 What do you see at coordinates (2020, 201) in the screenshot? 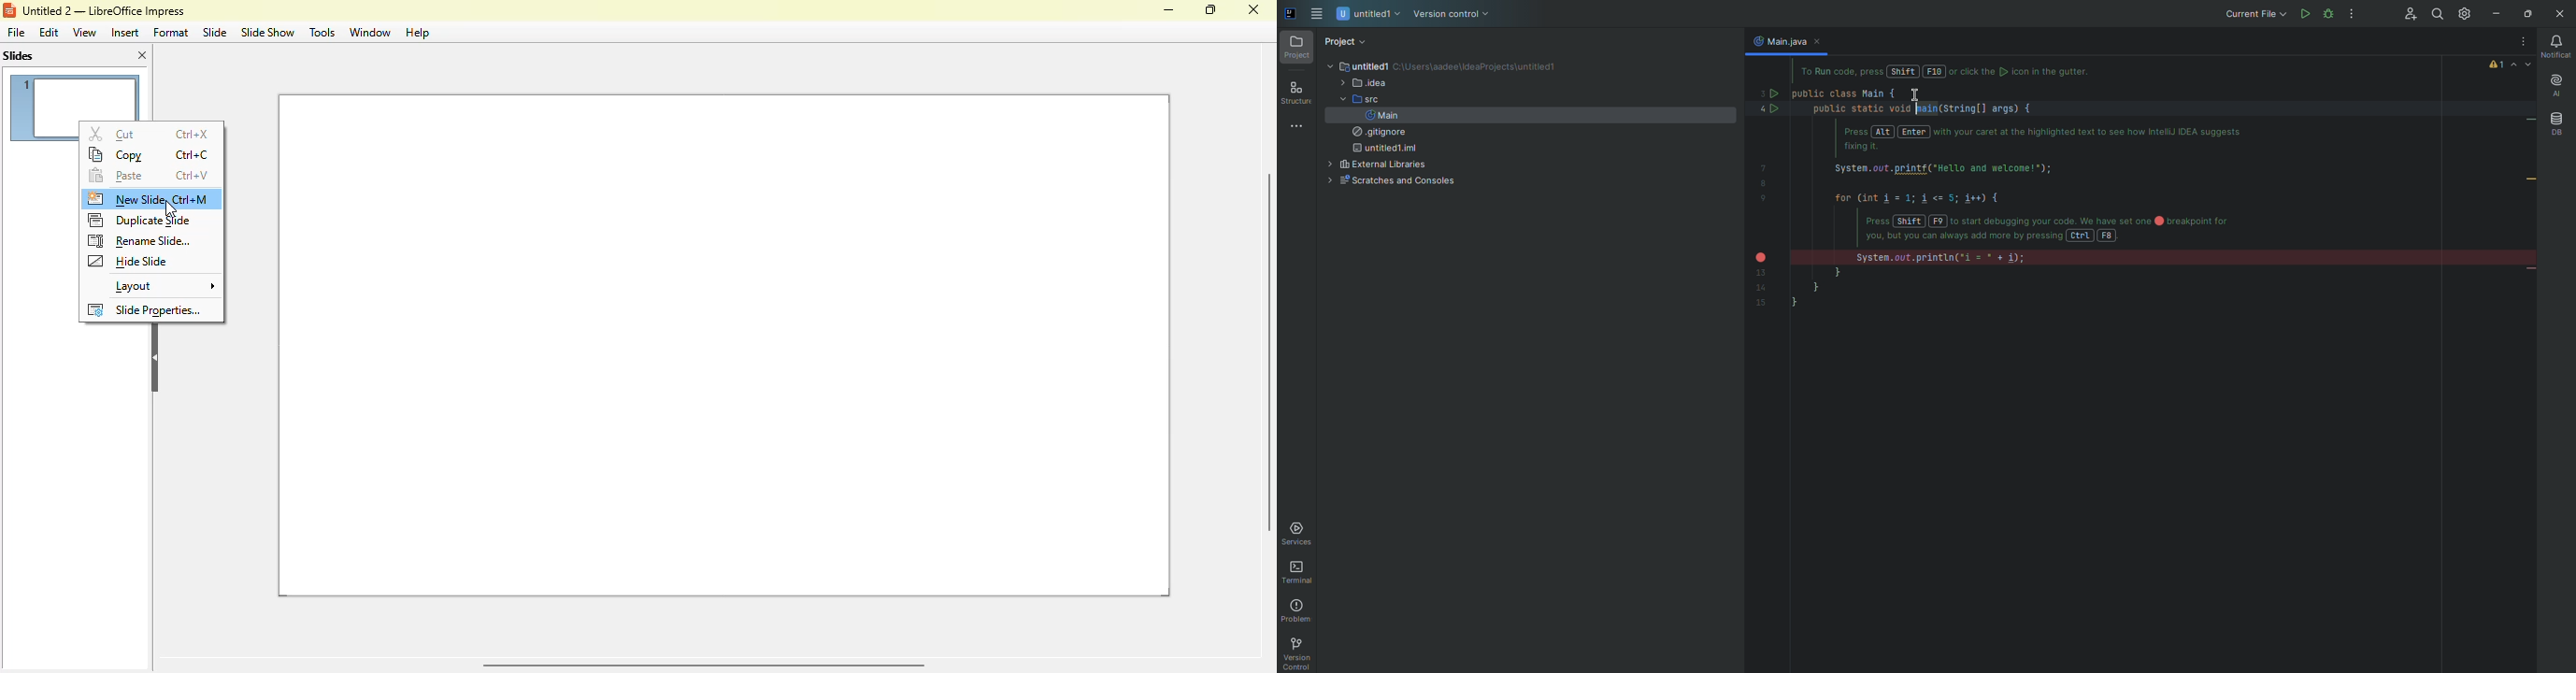
I see `Code` at bounding box center [2020, 201].